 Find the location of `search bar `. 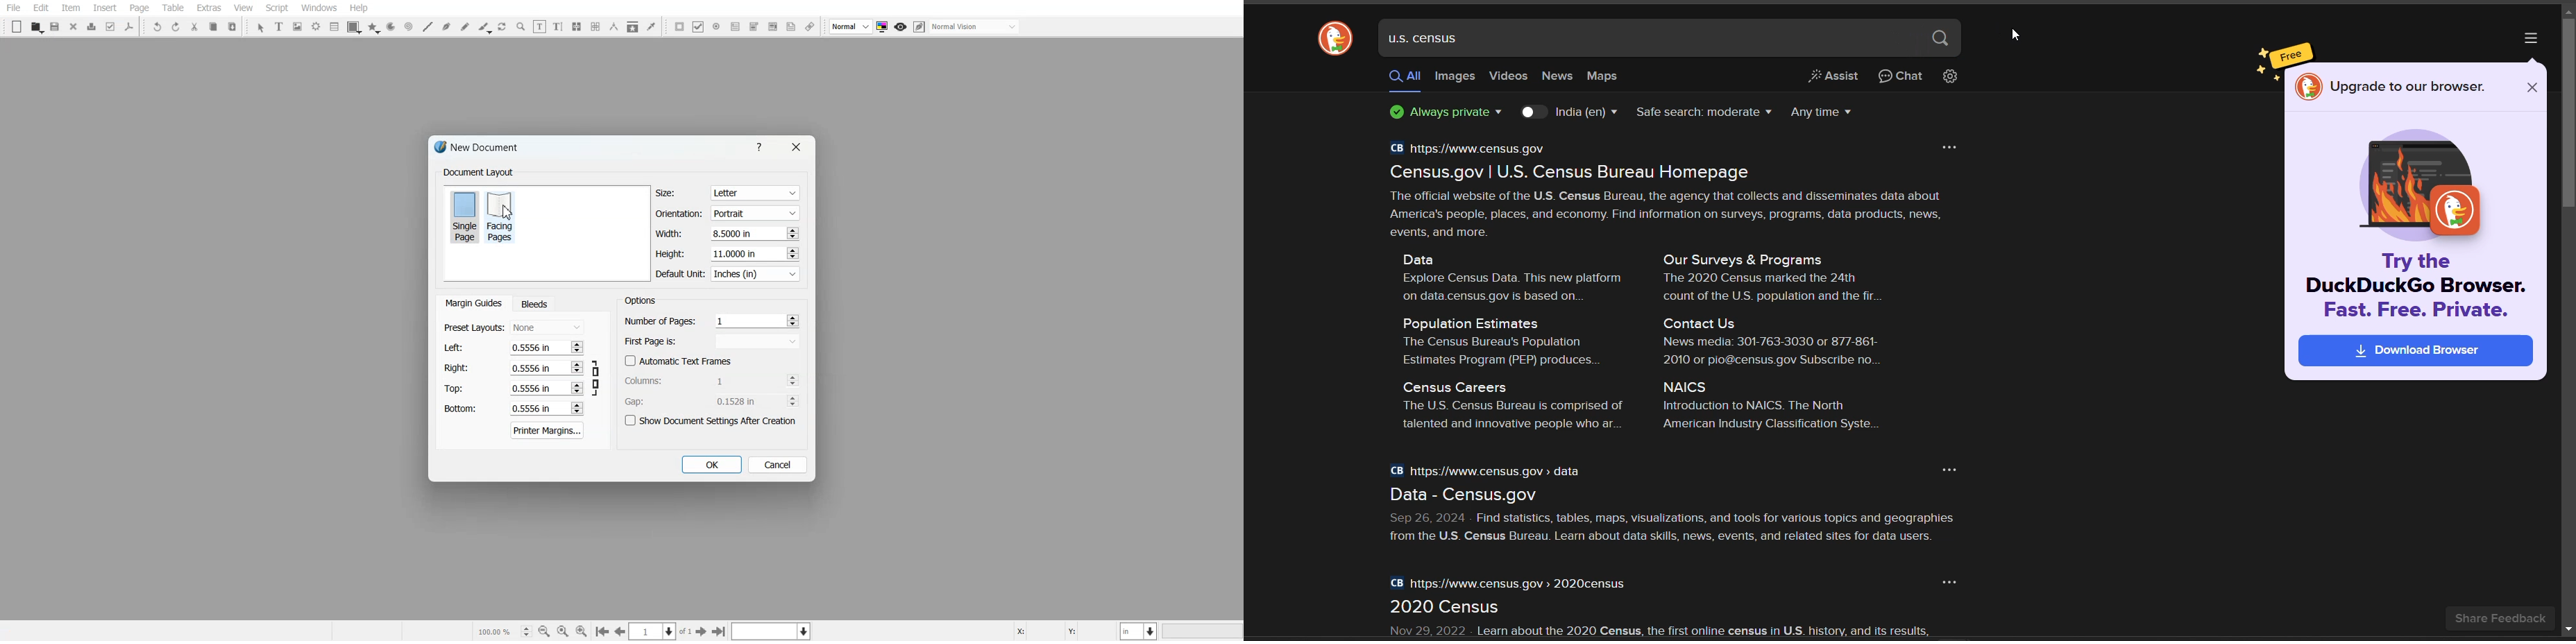

search bar  is located at coordinates (1652, 37).